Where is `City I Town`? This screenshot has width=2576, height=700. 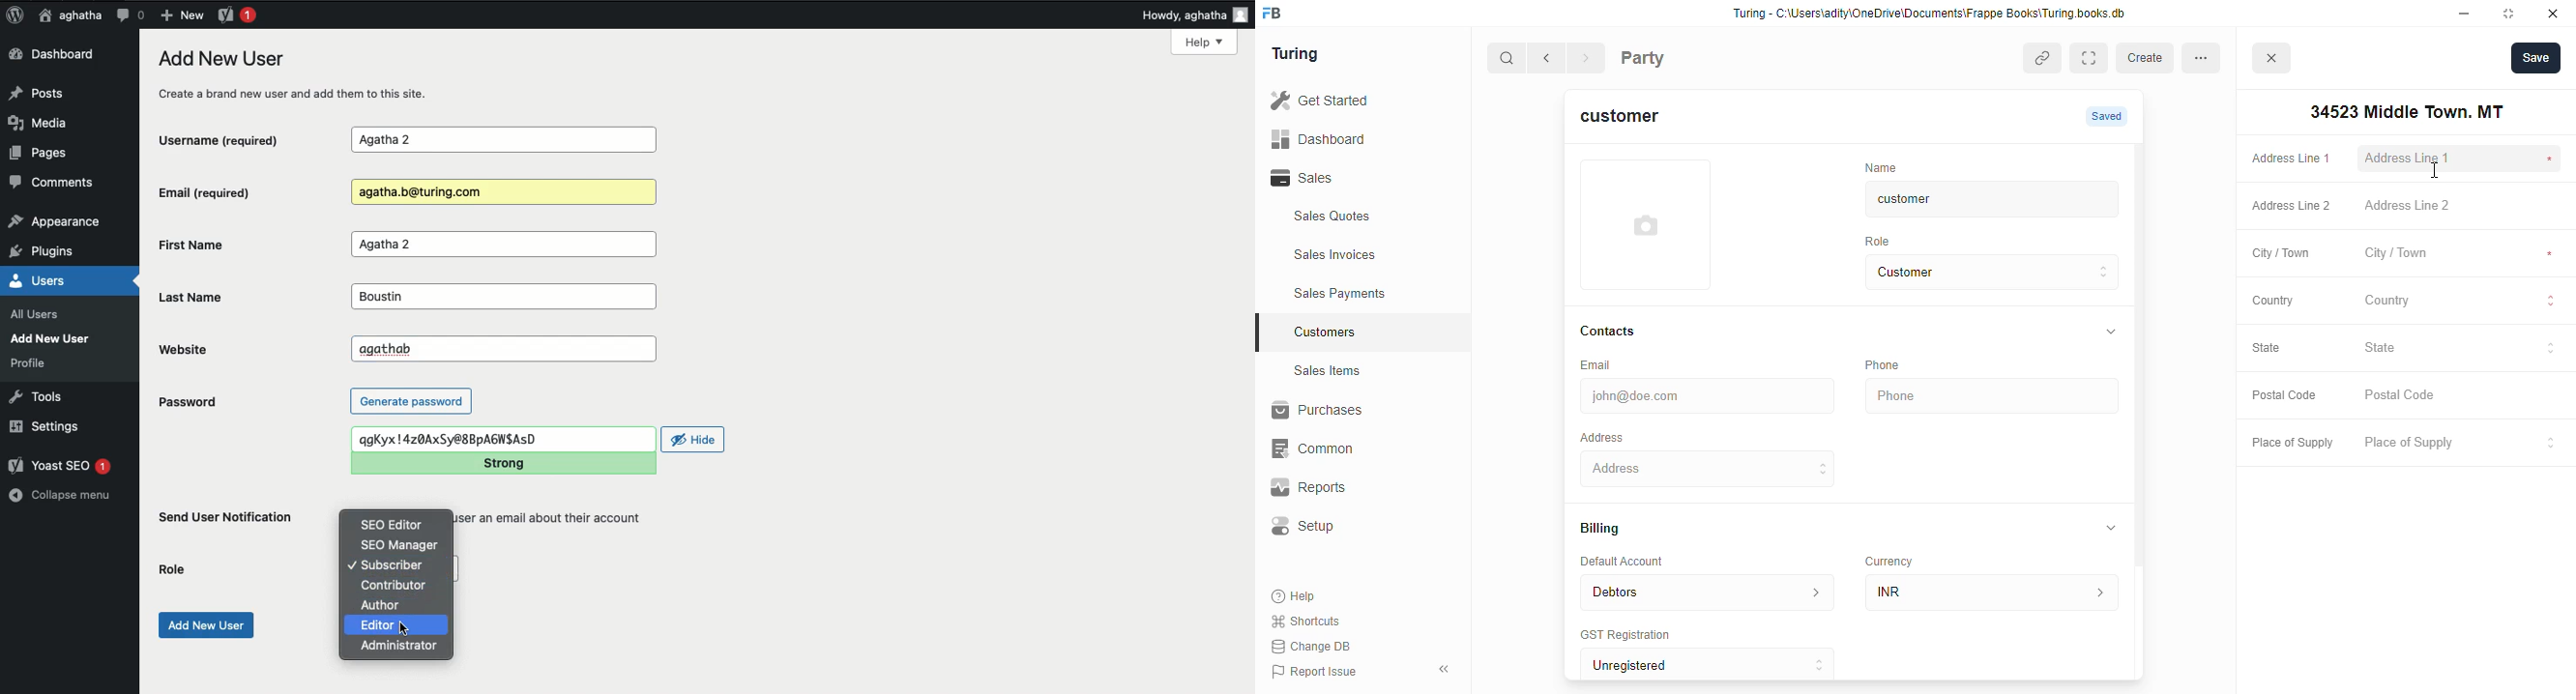 City I Town is located at coordinates (2460, 254).